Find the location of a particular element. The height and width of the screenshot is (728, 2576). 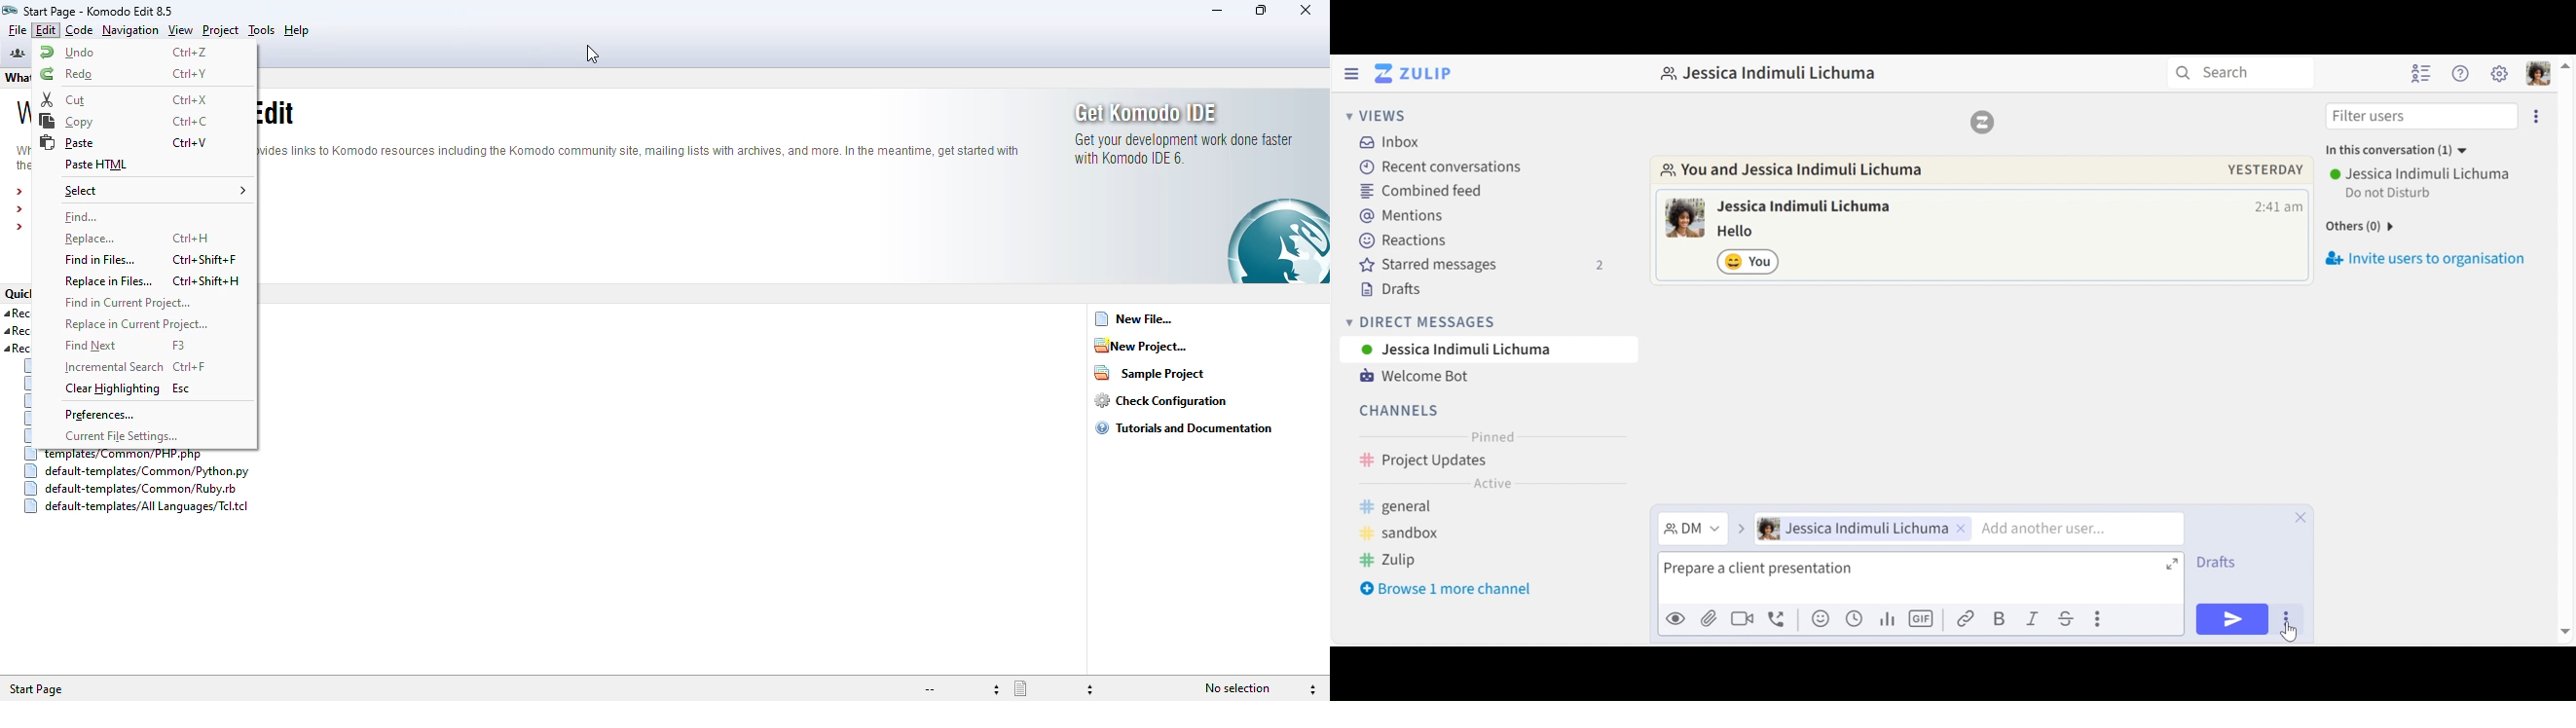

Recent conversations is located at coordinates (1443, 167).